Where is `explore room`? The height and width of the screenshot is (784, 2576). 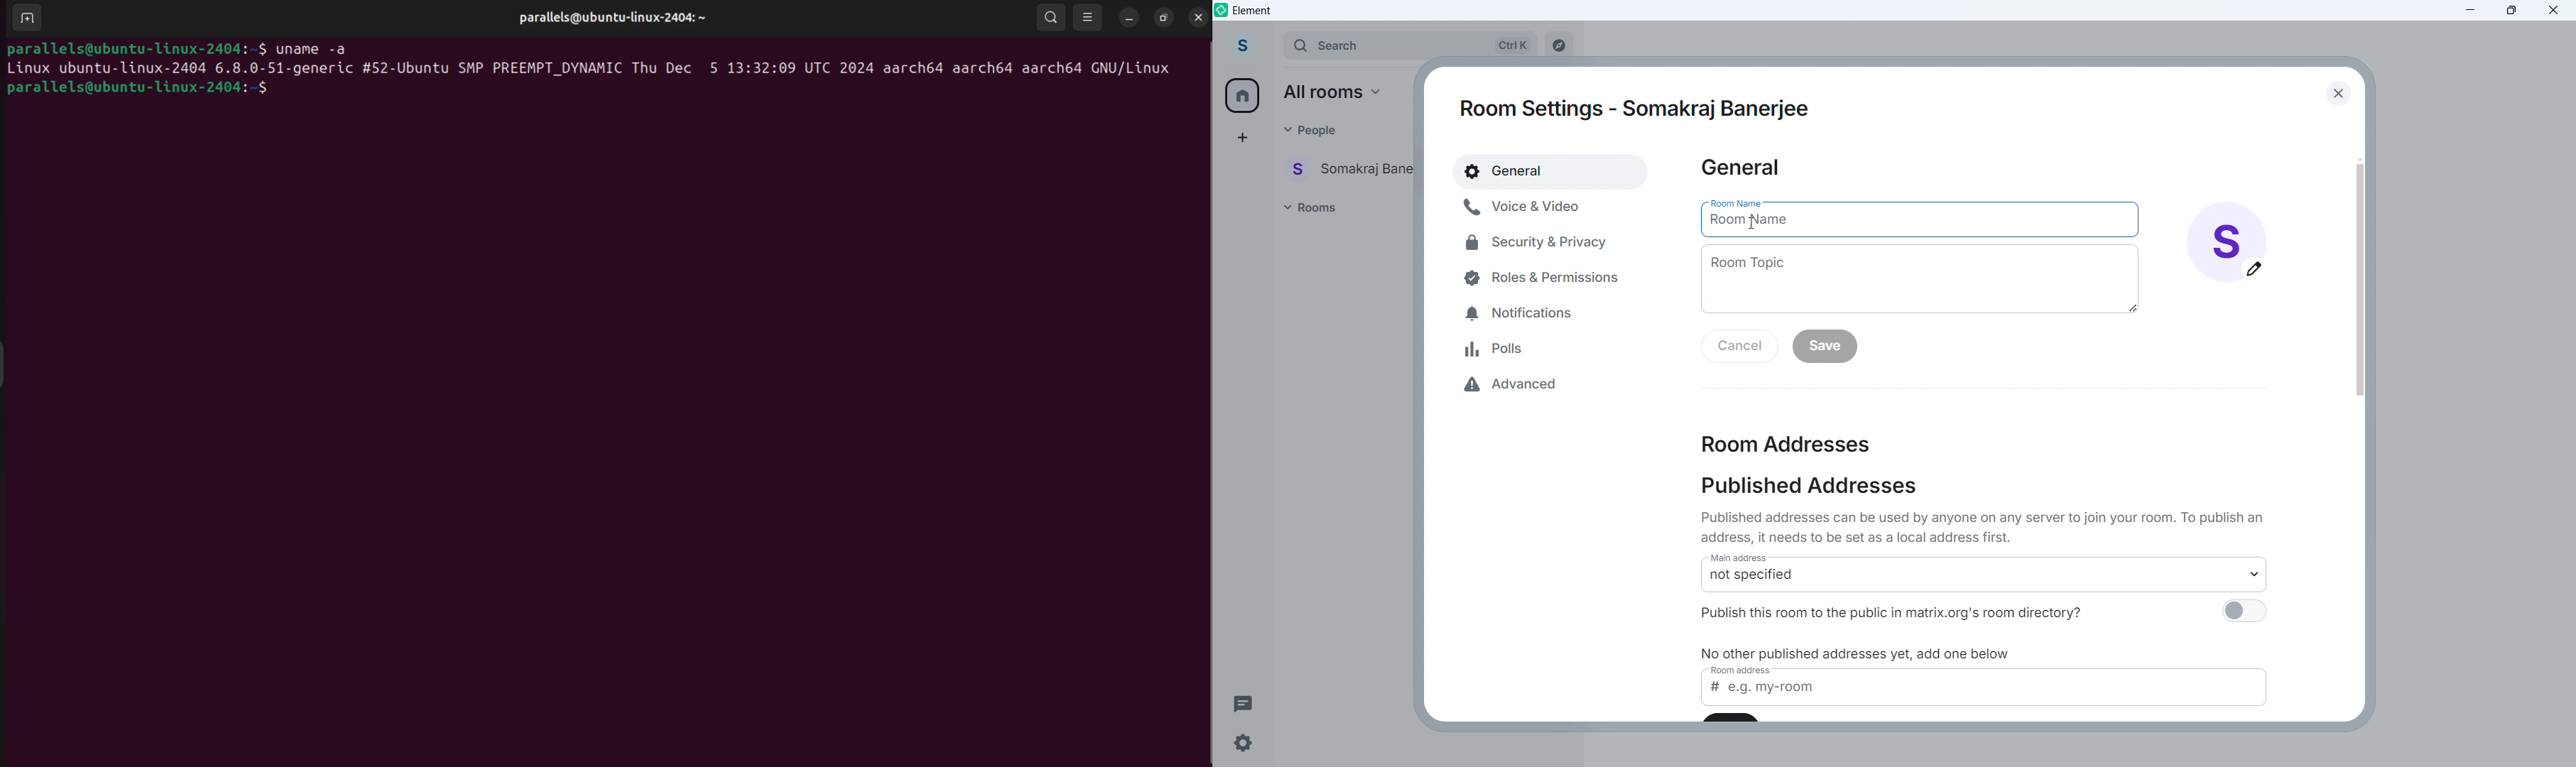
explore room is located at coordinates (1563, 43).